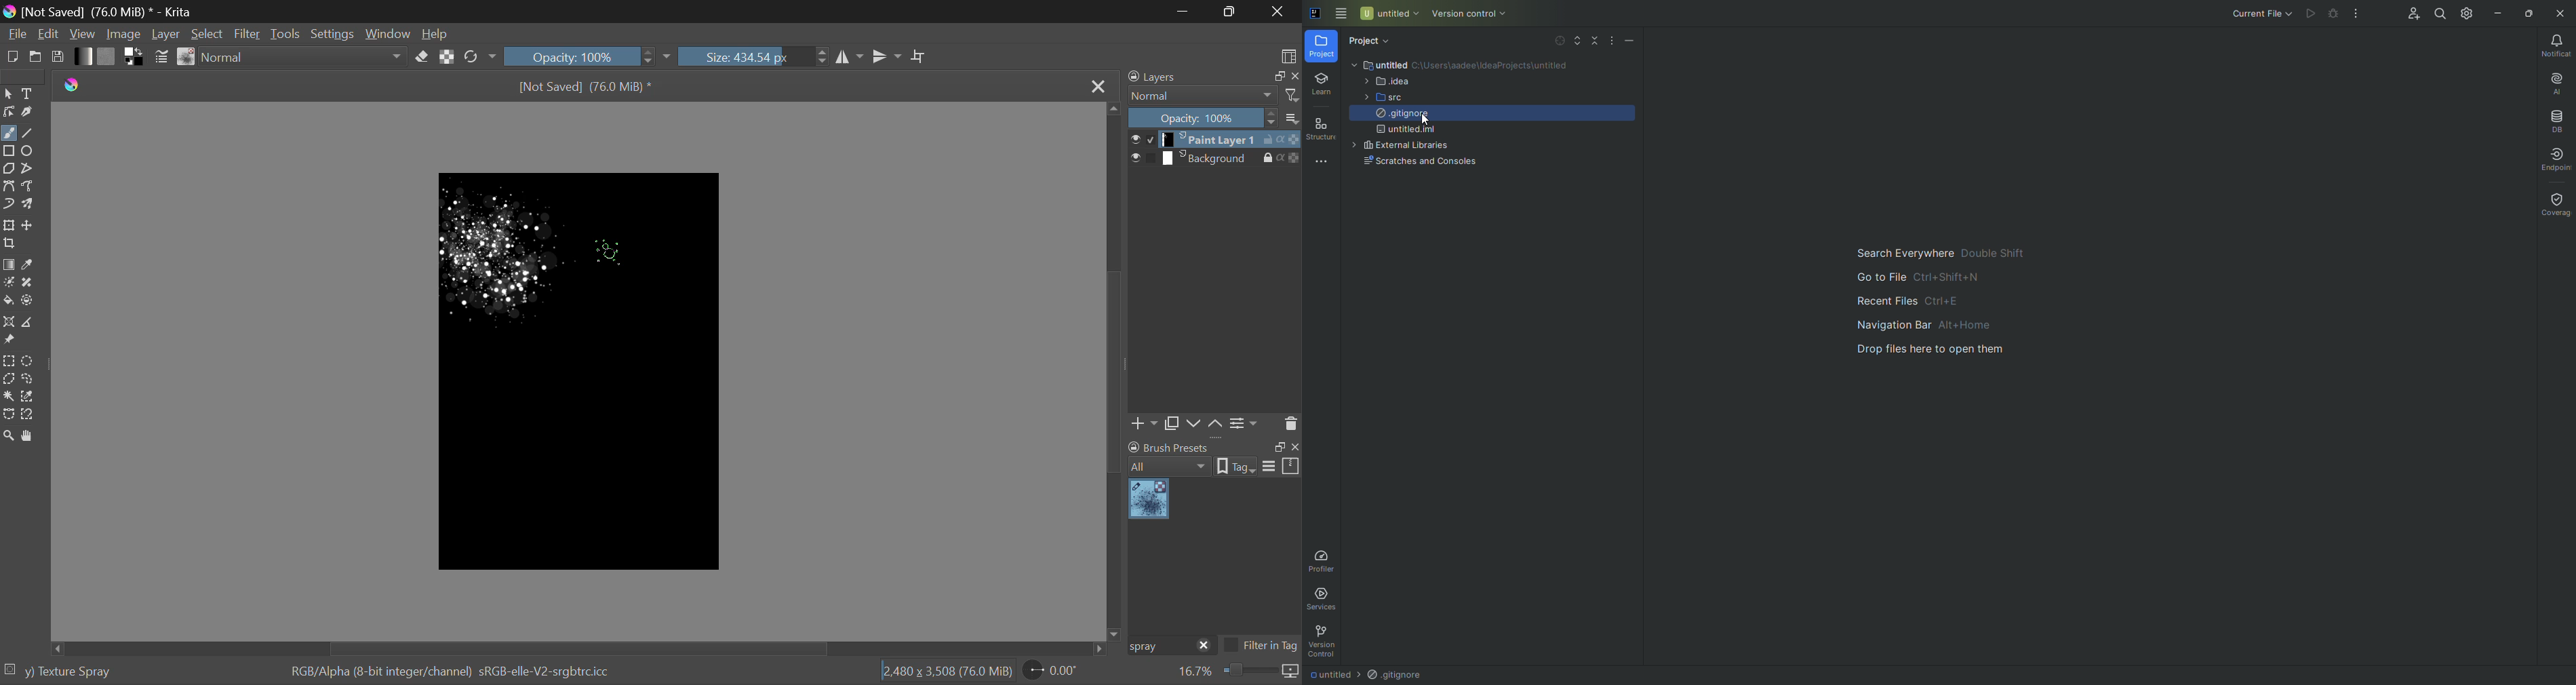 This screenshot has width=2576, height=700. I want to click on Pan, so click(30, 437).